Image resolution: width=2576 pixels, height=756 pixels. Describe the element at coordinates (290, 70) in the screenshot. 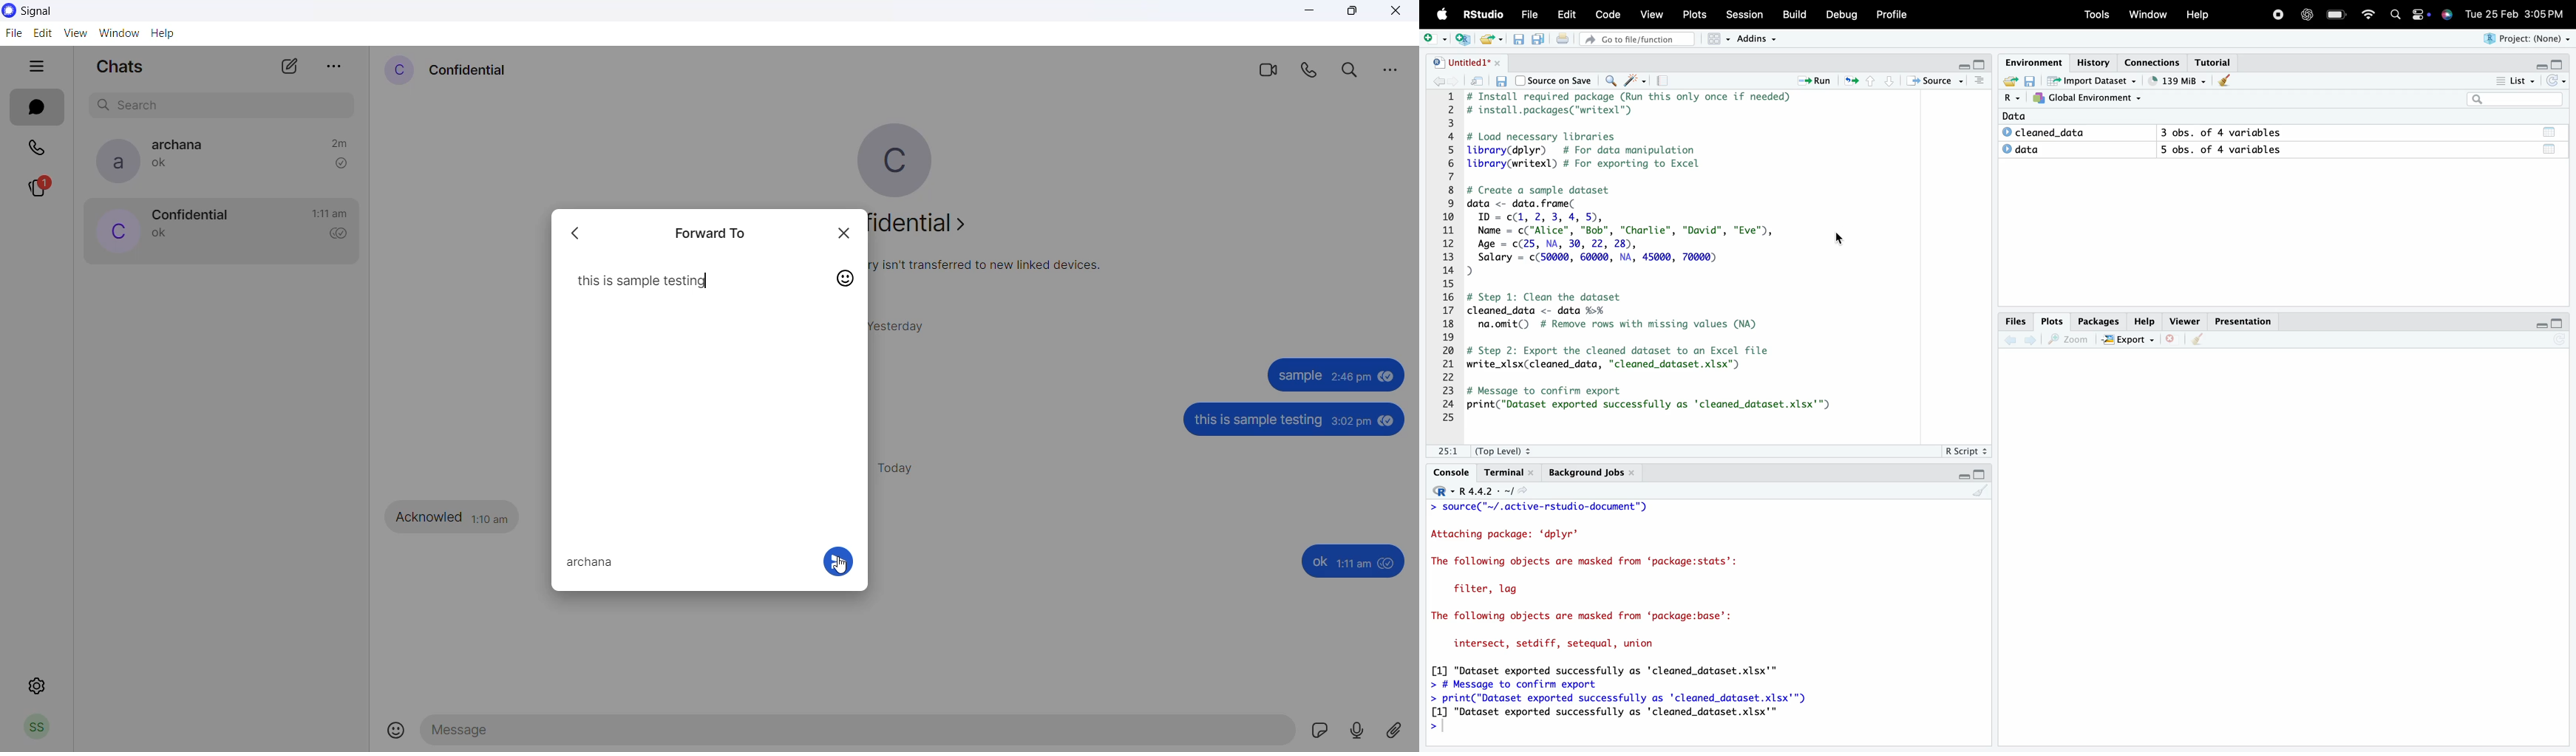

I see `new chat` at that location.